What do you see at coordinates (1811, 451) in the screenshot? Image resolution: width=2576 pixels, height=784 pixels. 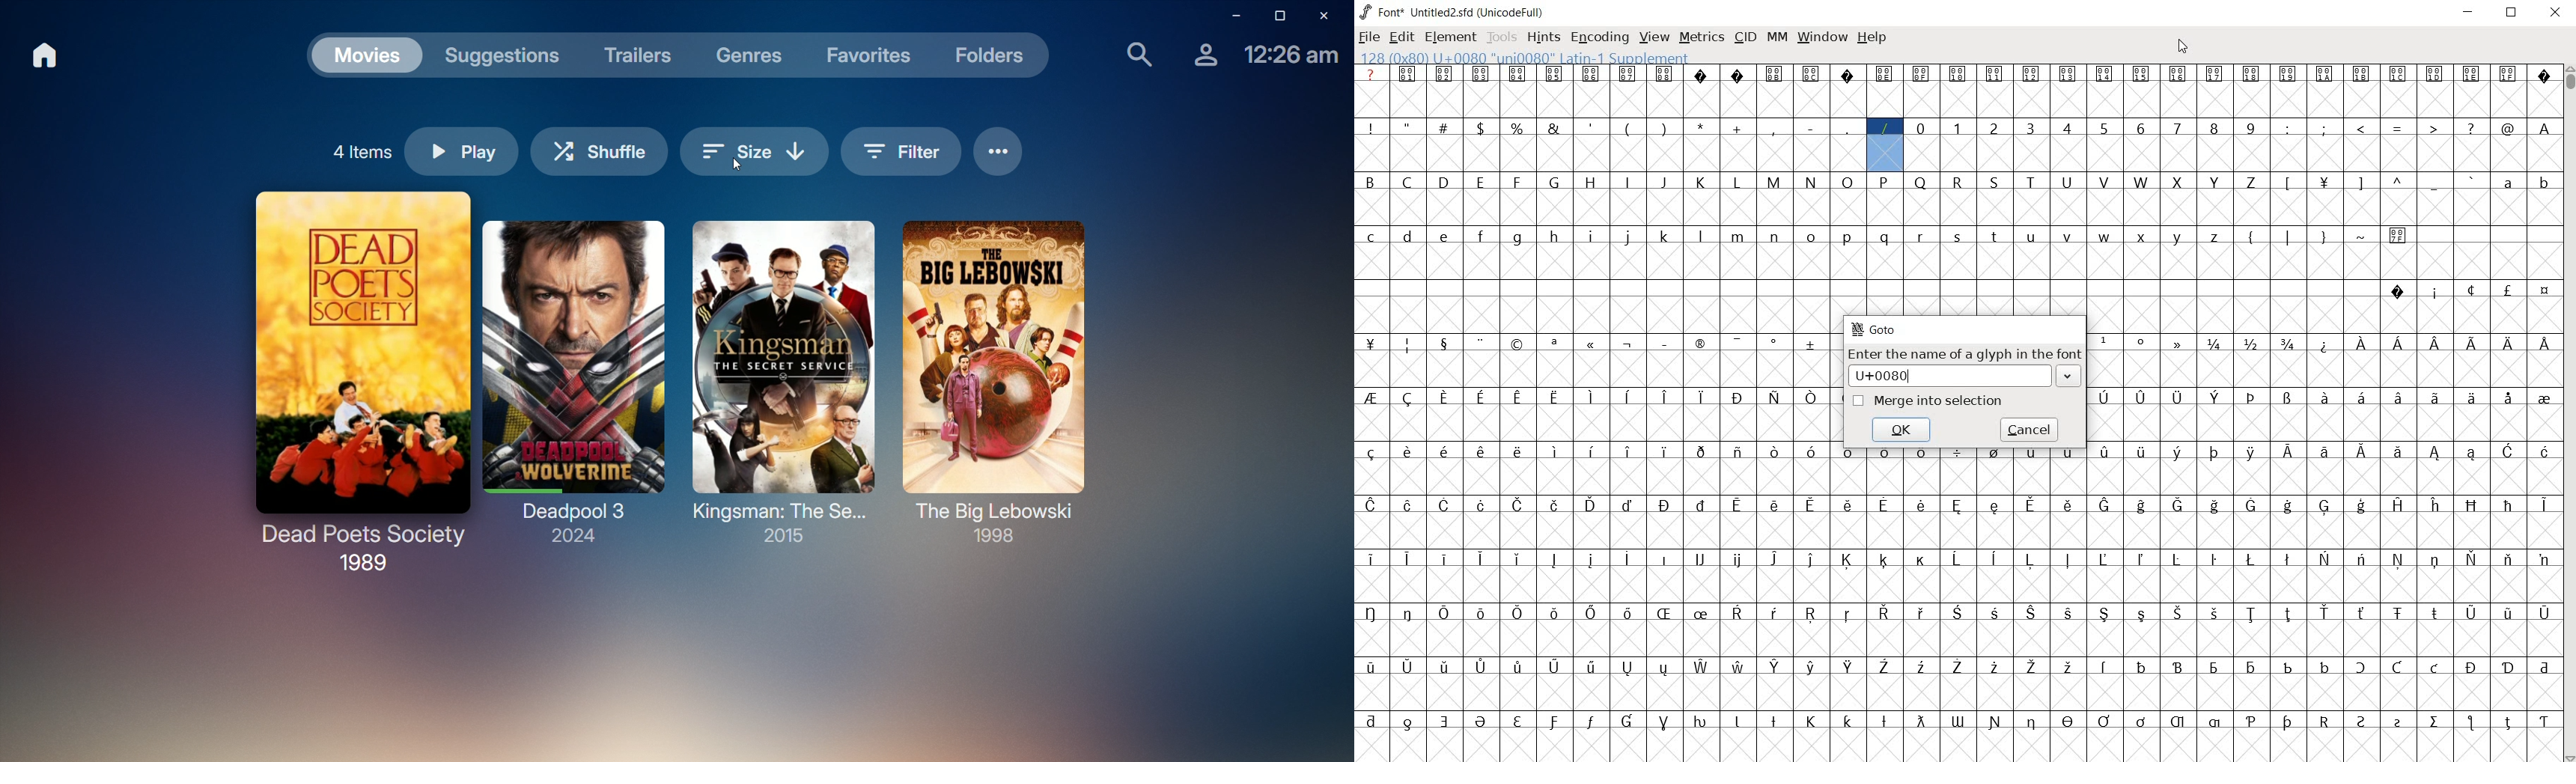 I see `glyph` at bounding box center [1811, 451].